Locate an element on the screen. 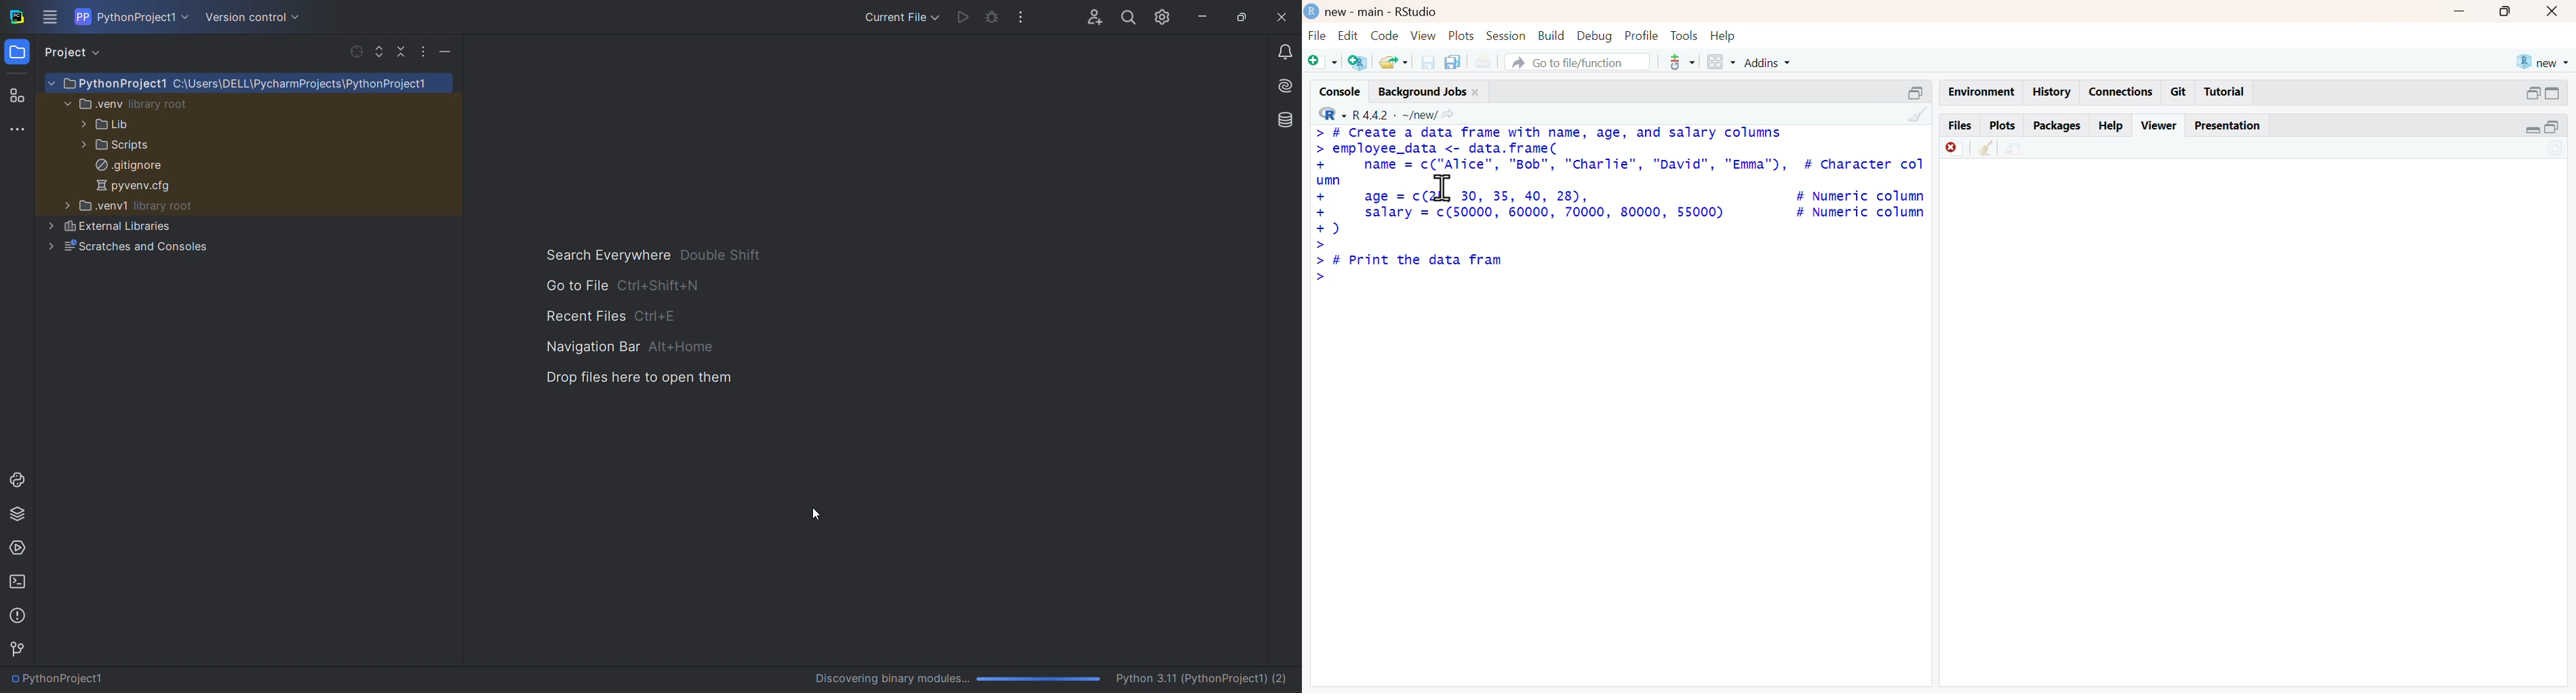 The width and height of the screenshot is (2576, 700). Tutorial is located at coordinates (2229, 92).